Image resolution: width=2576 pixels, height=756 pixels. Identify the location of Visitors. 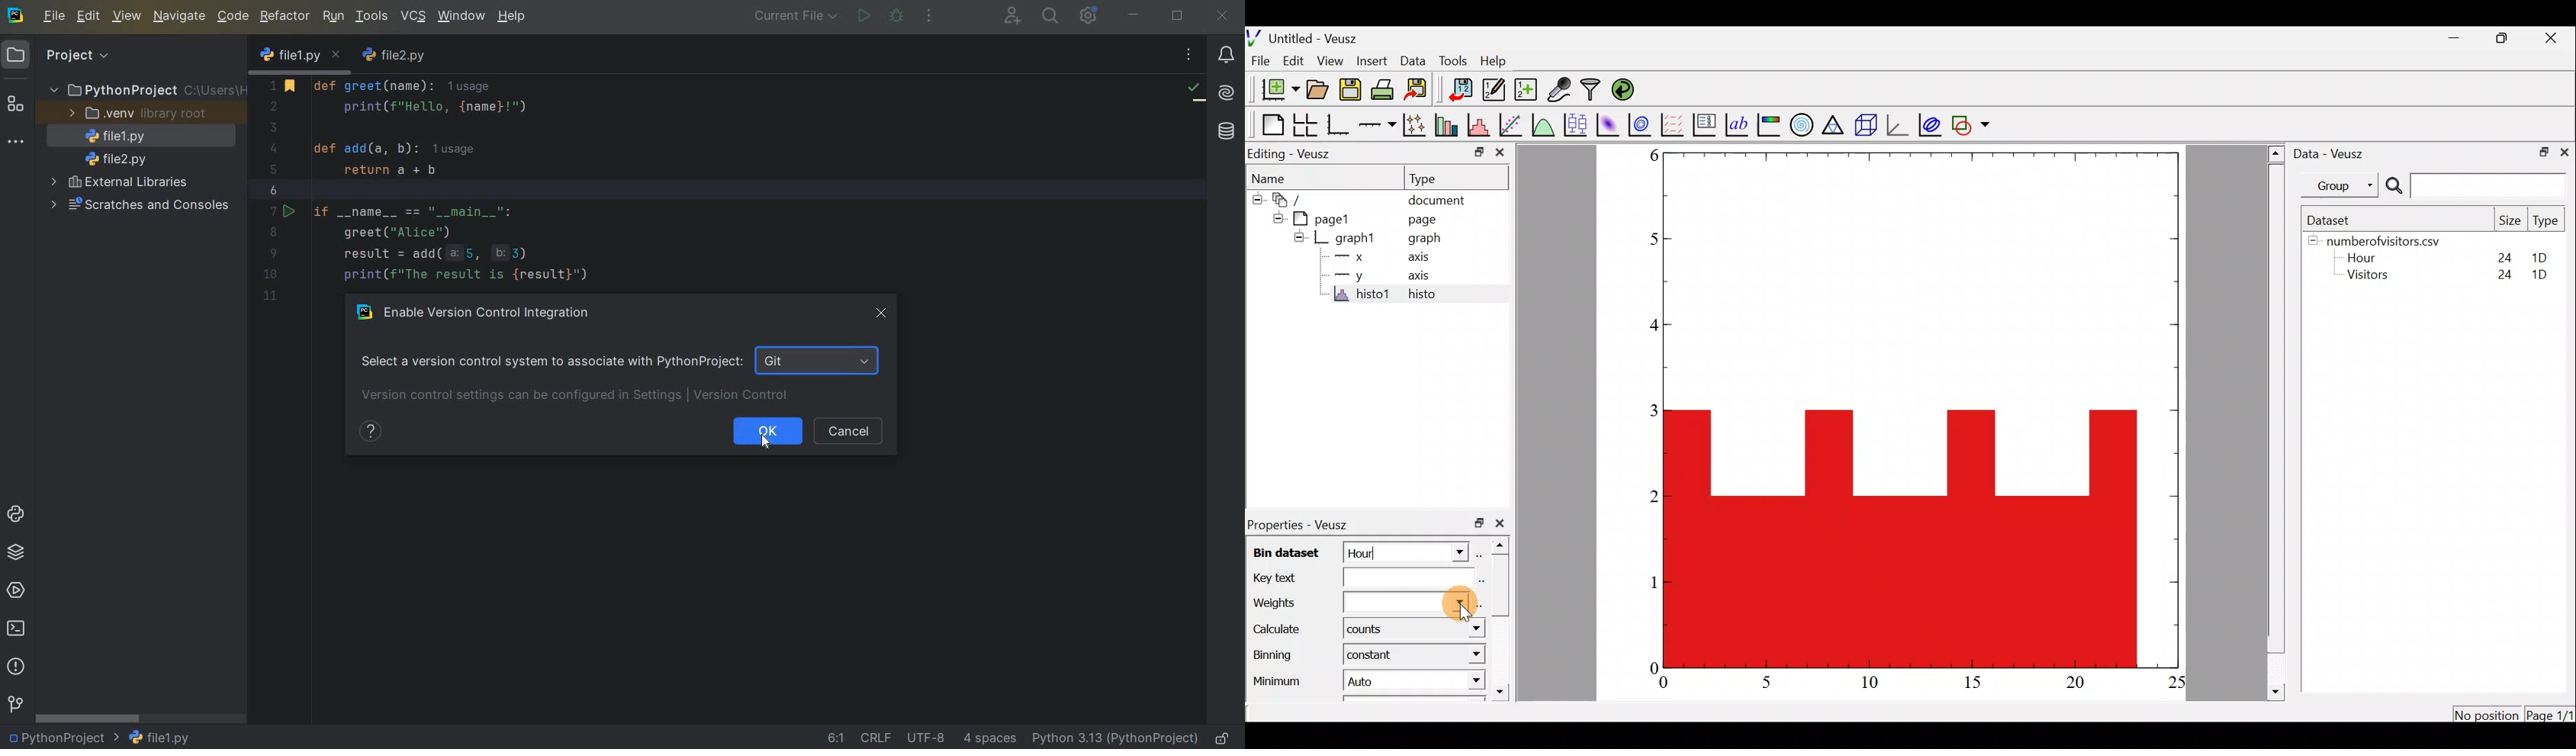
(2373, 277).